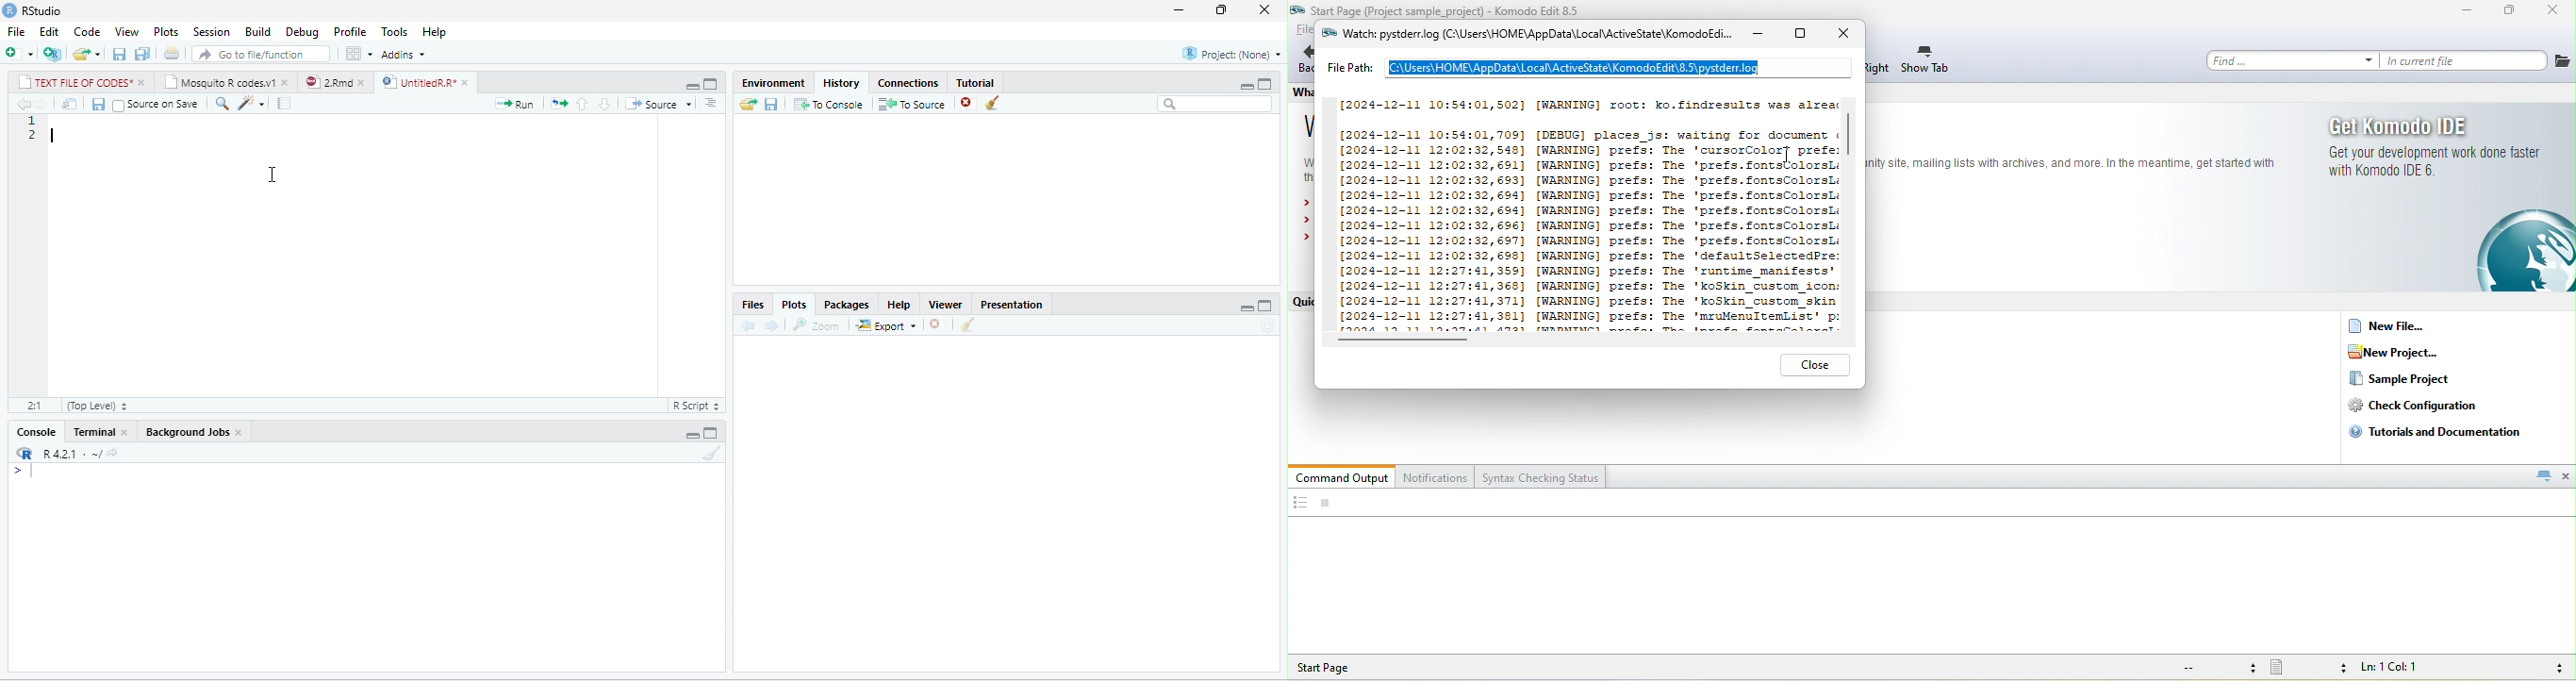  I want to click on Profile, so click(350, 32).